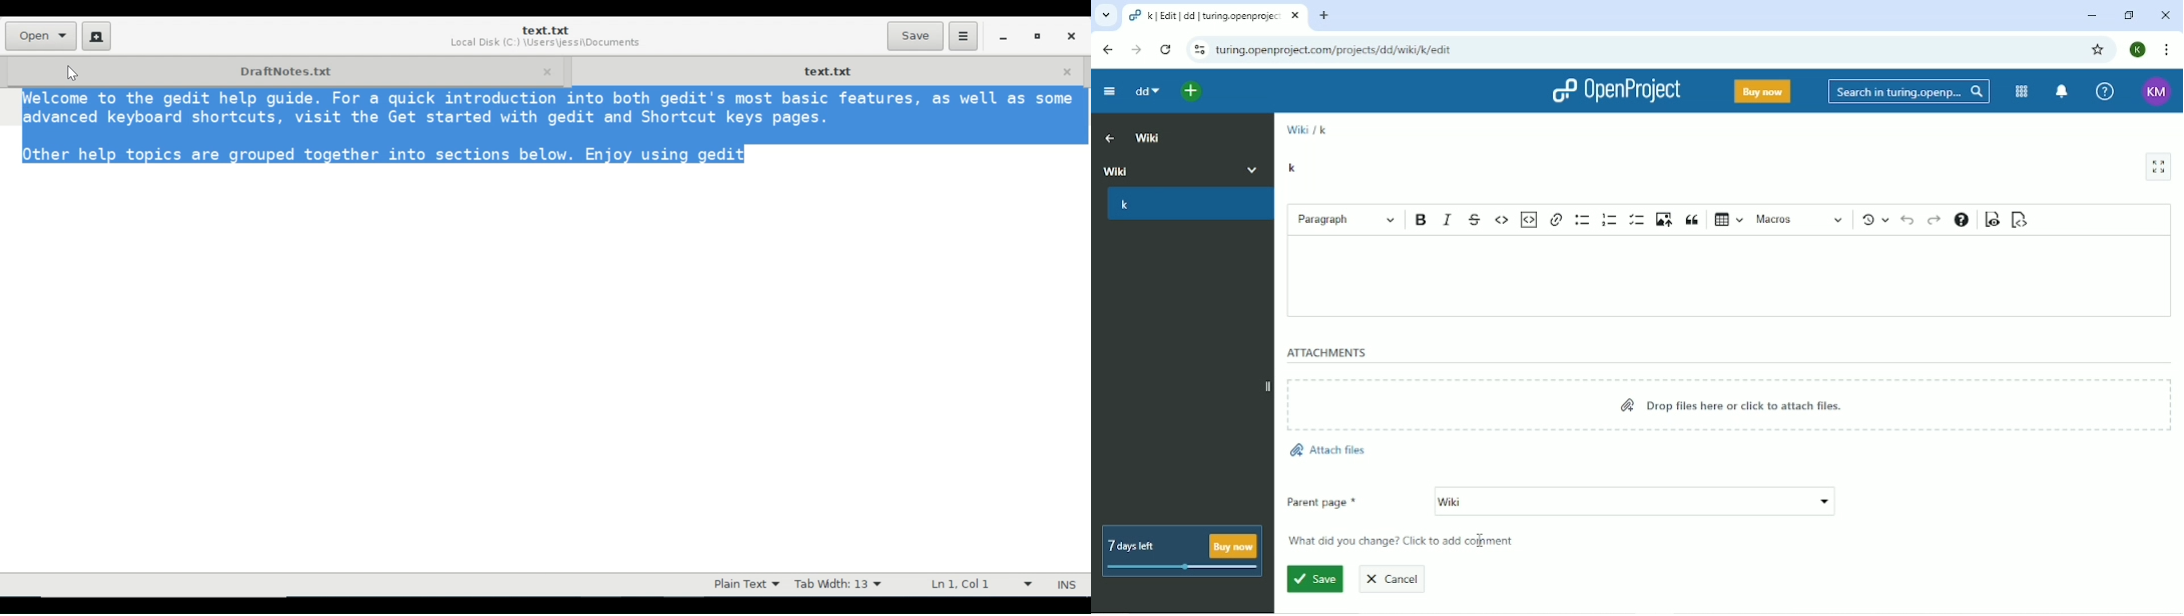 The width and height of the screenshot is (2184, 616). Describe the element at coordinates (1734, 405) in the screenshot. I see `Drop files here or click to attach files.` at that location.